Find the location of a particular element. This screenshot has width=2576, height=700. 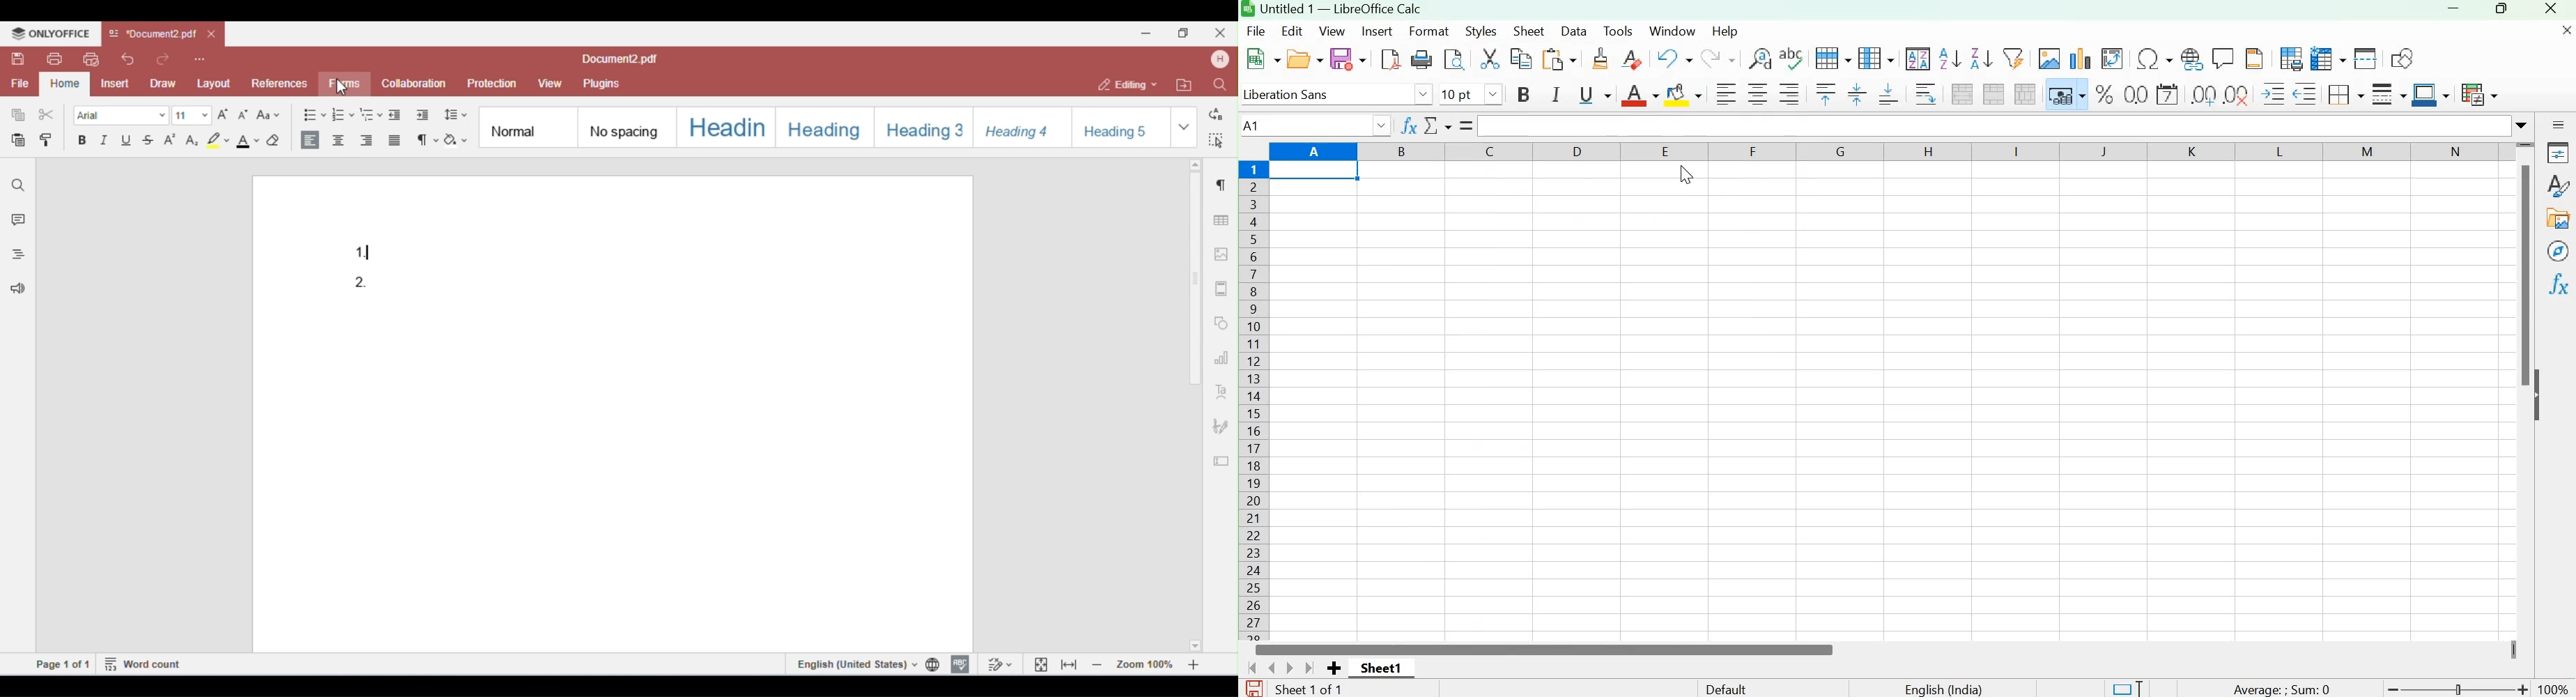

Close document is located at coordinates (2565, 32).